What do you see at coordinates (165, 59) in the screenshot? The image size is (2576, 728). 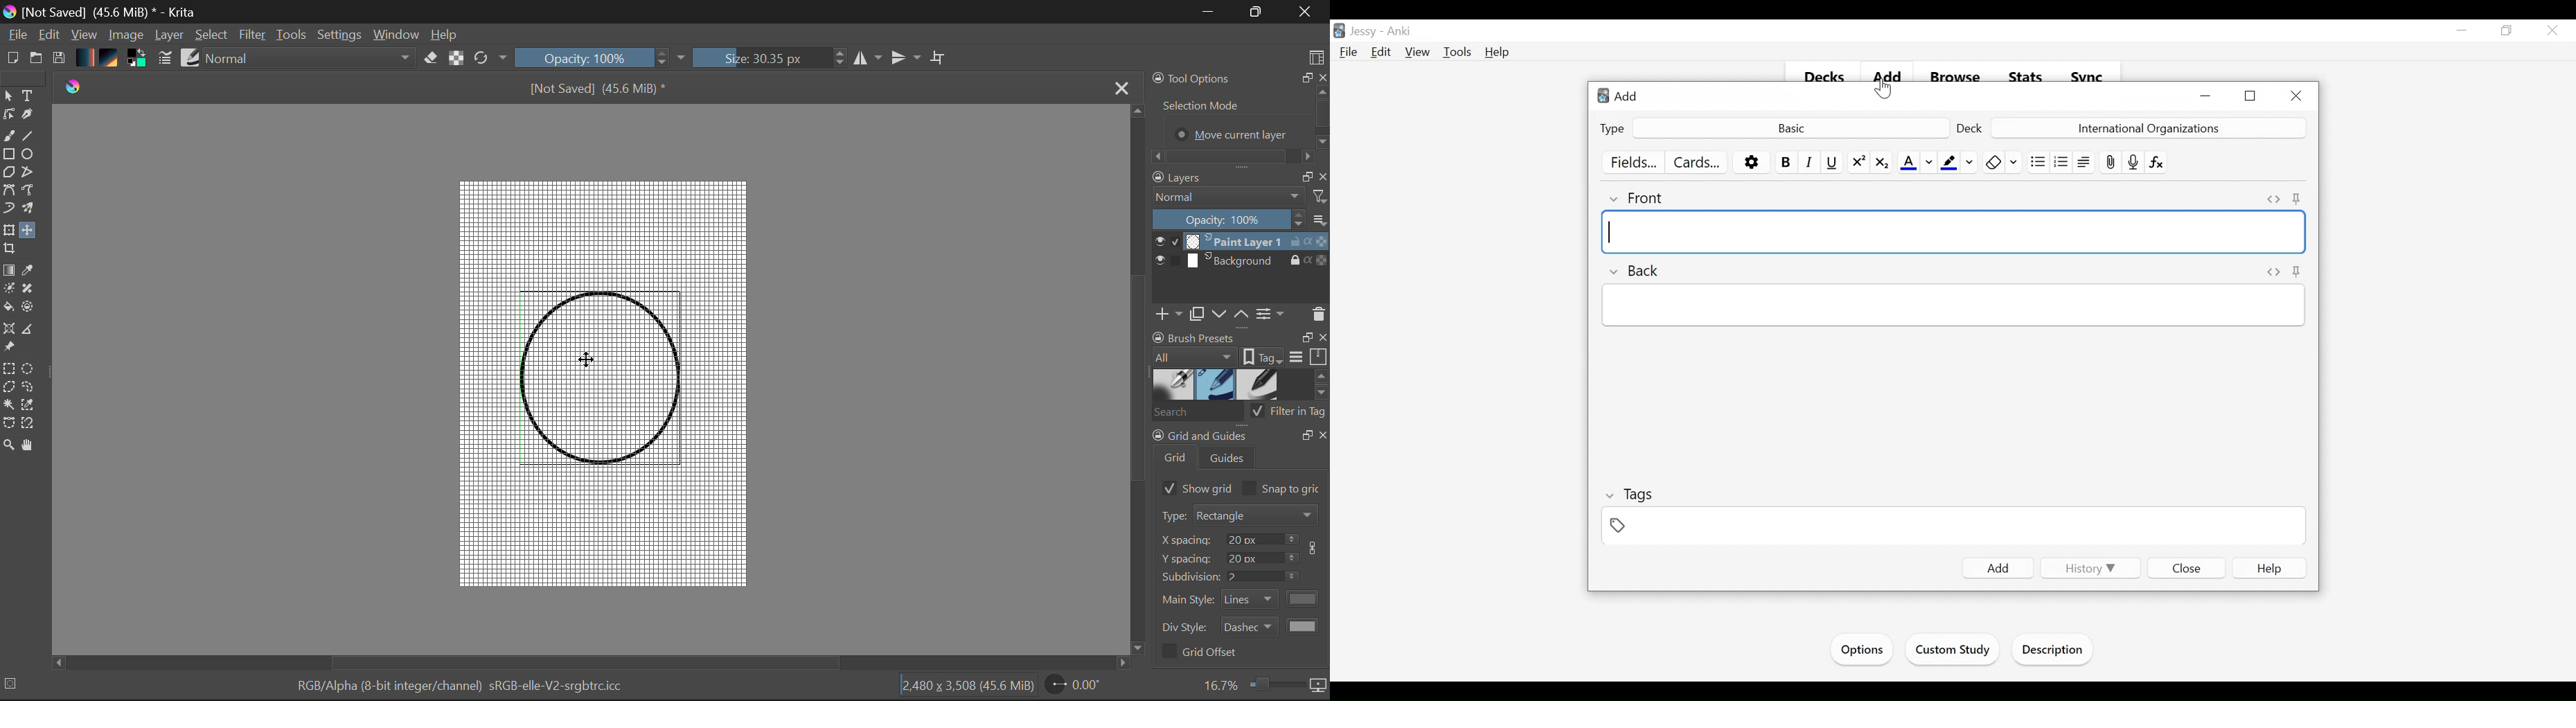 I see `Brush Settings` at bounding box center [165, 59].